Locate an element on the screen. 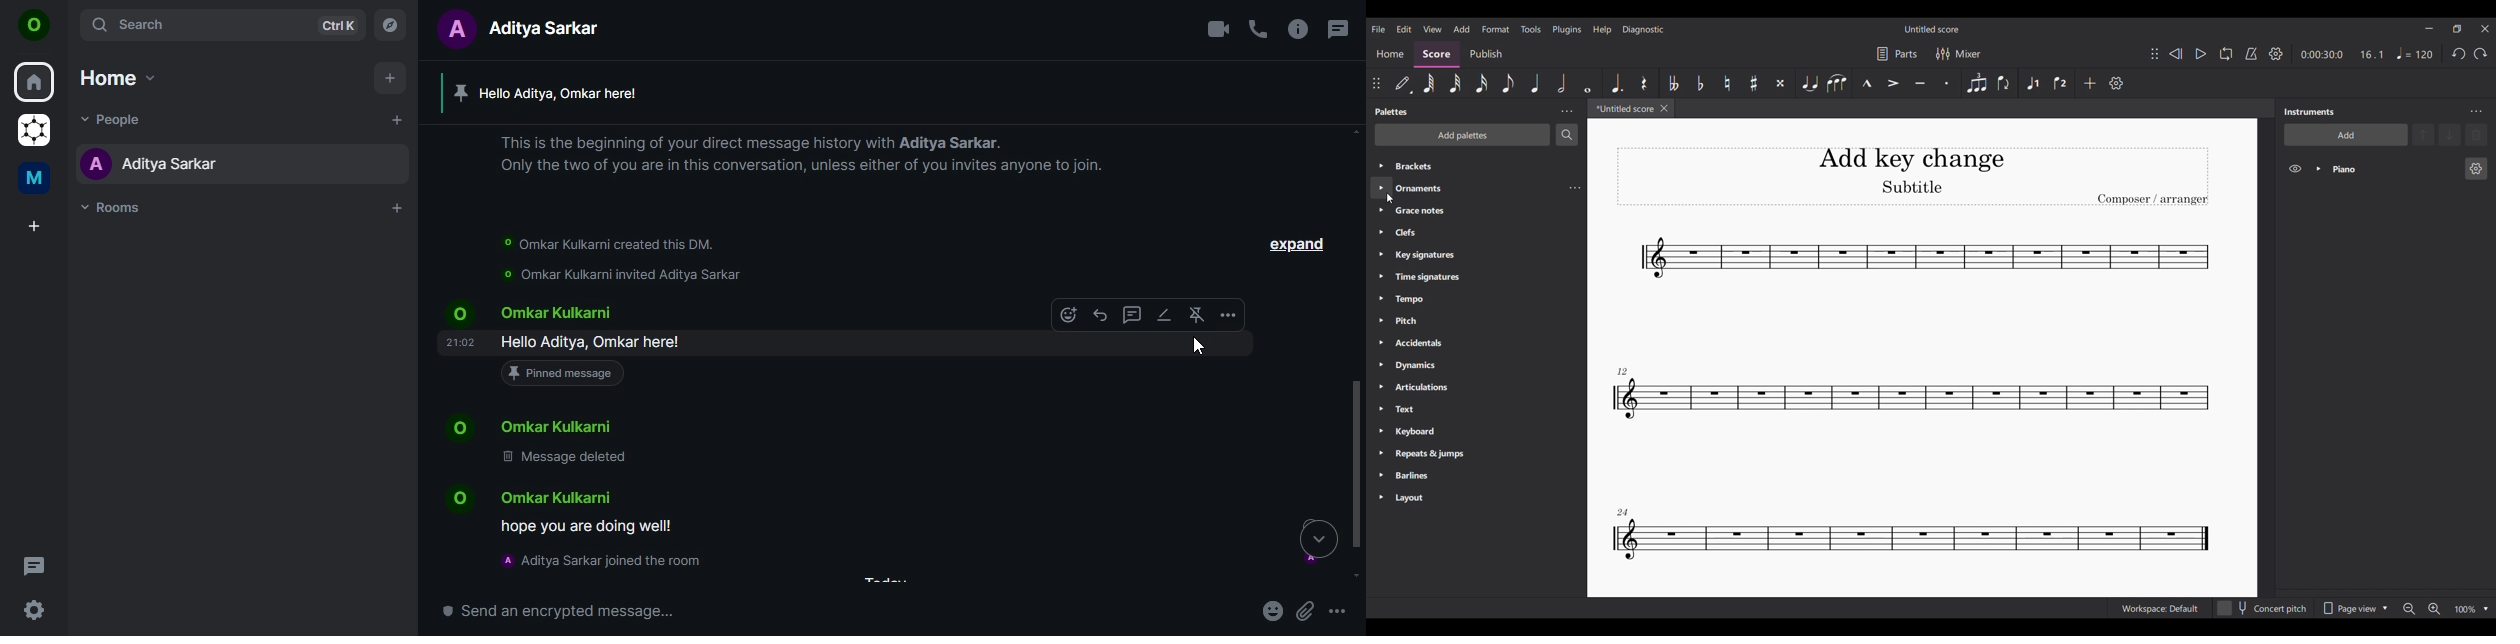  room info is located at coordinates (1297, 28).